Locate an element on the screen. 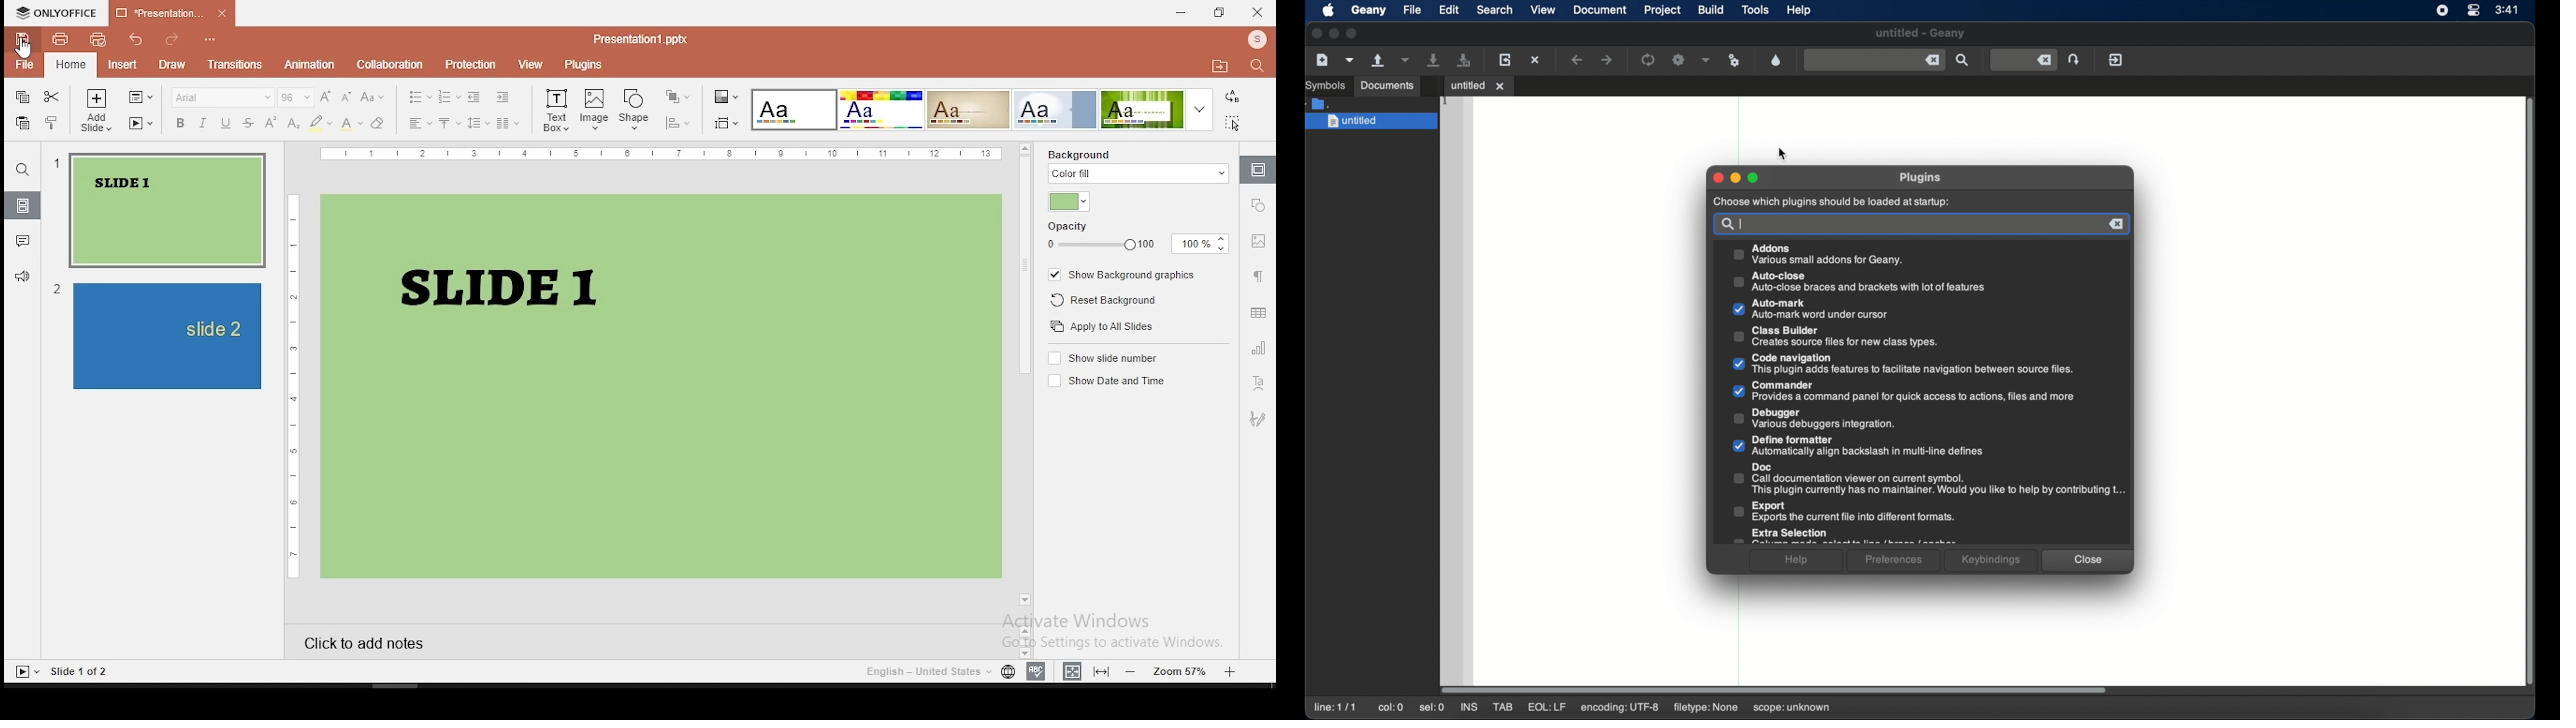 The image size is (2576, 728). close window is located at coordinates (1260, 13).